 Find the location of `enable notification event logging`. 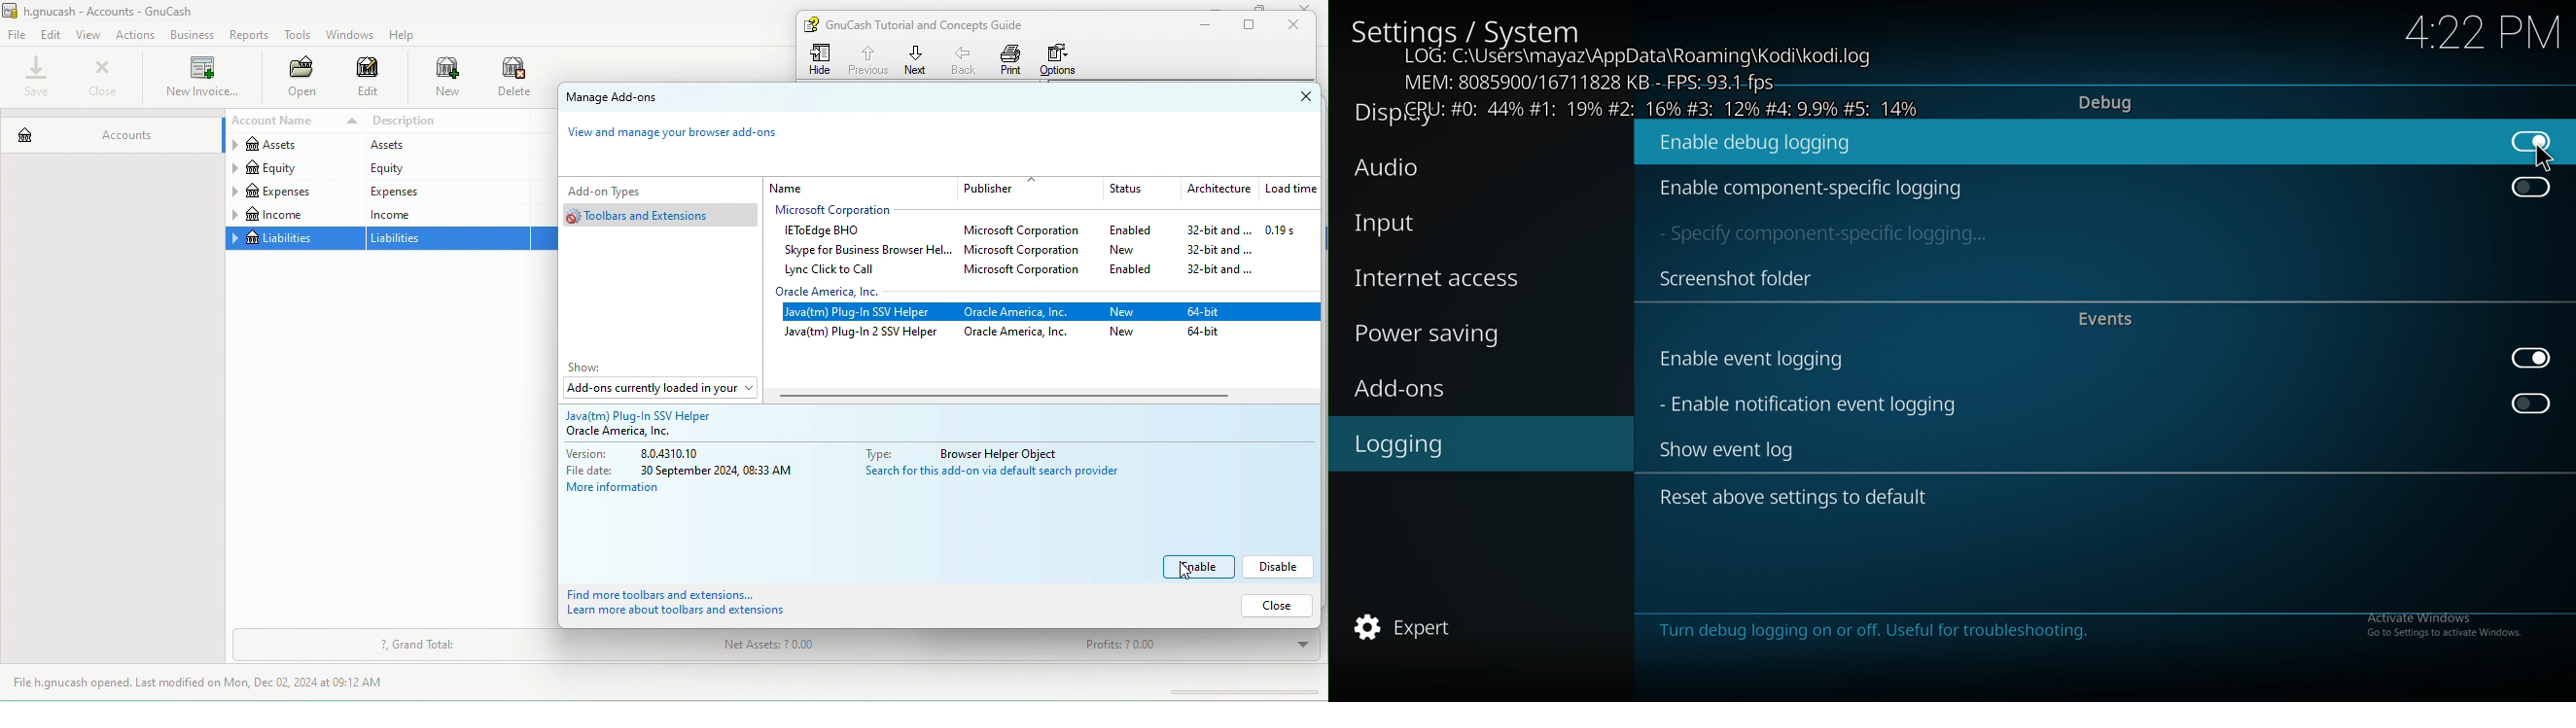

enable notification event logging is located at coordinates (1816, 404).